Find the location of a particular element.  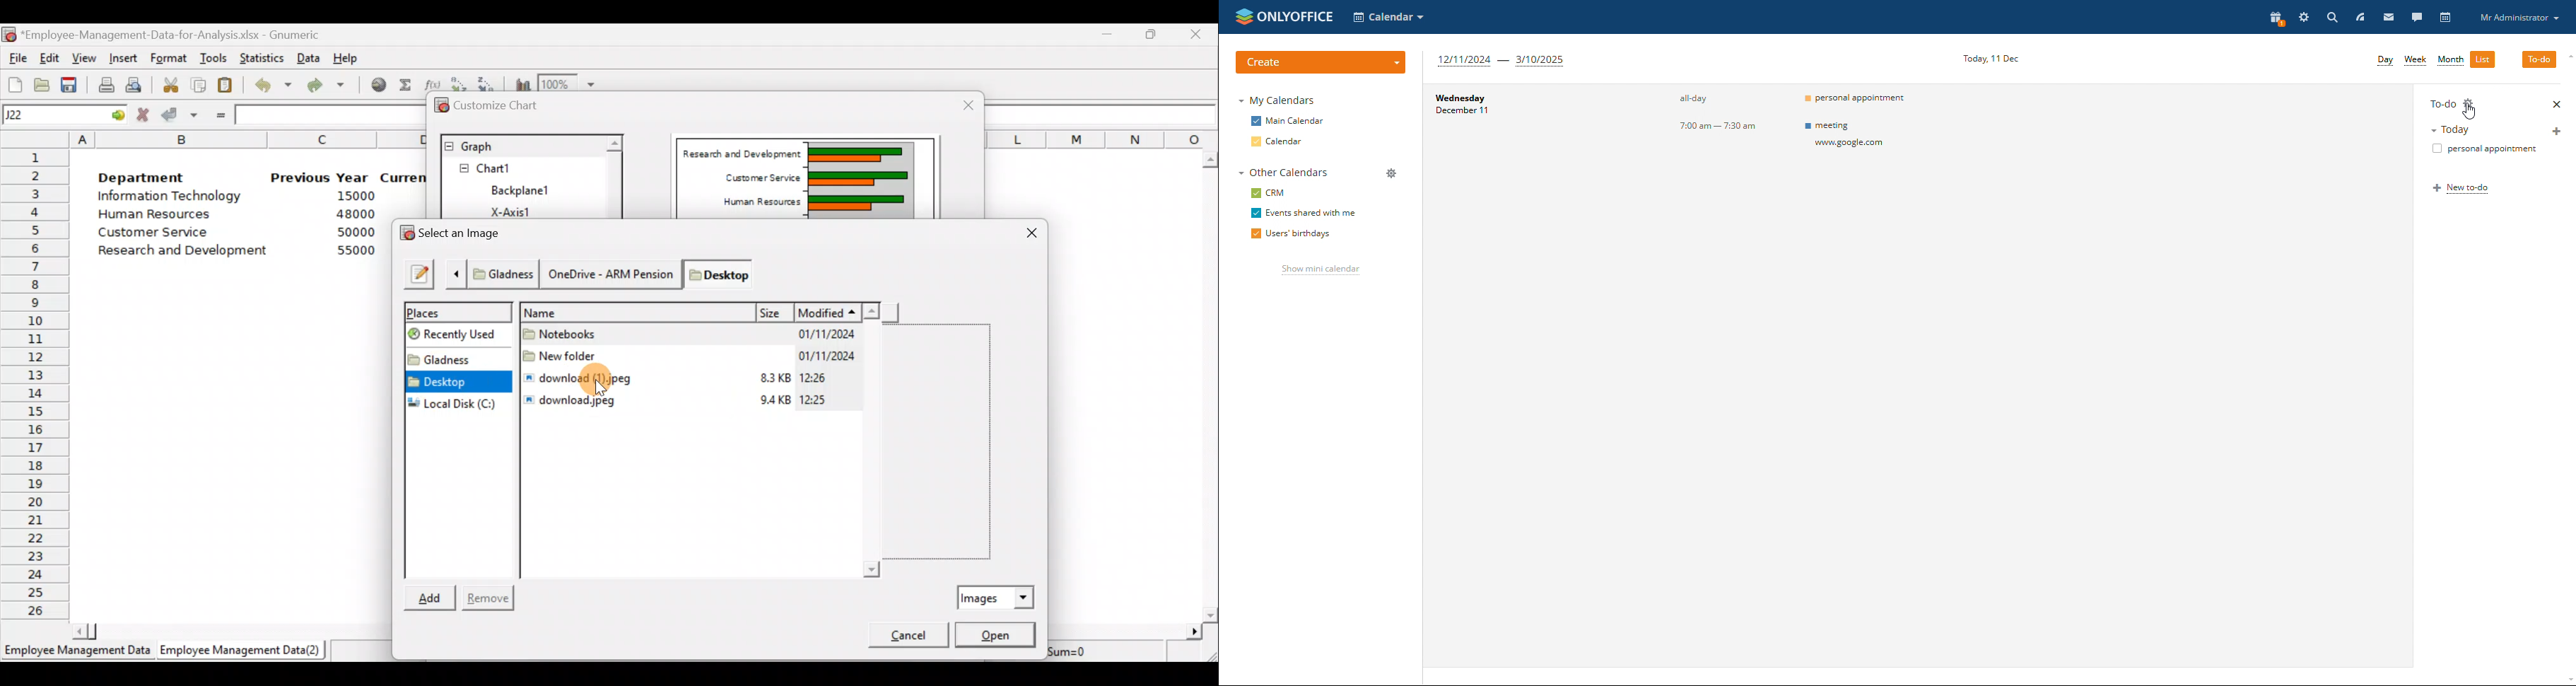

month view is located at coordinates (2450, 61).